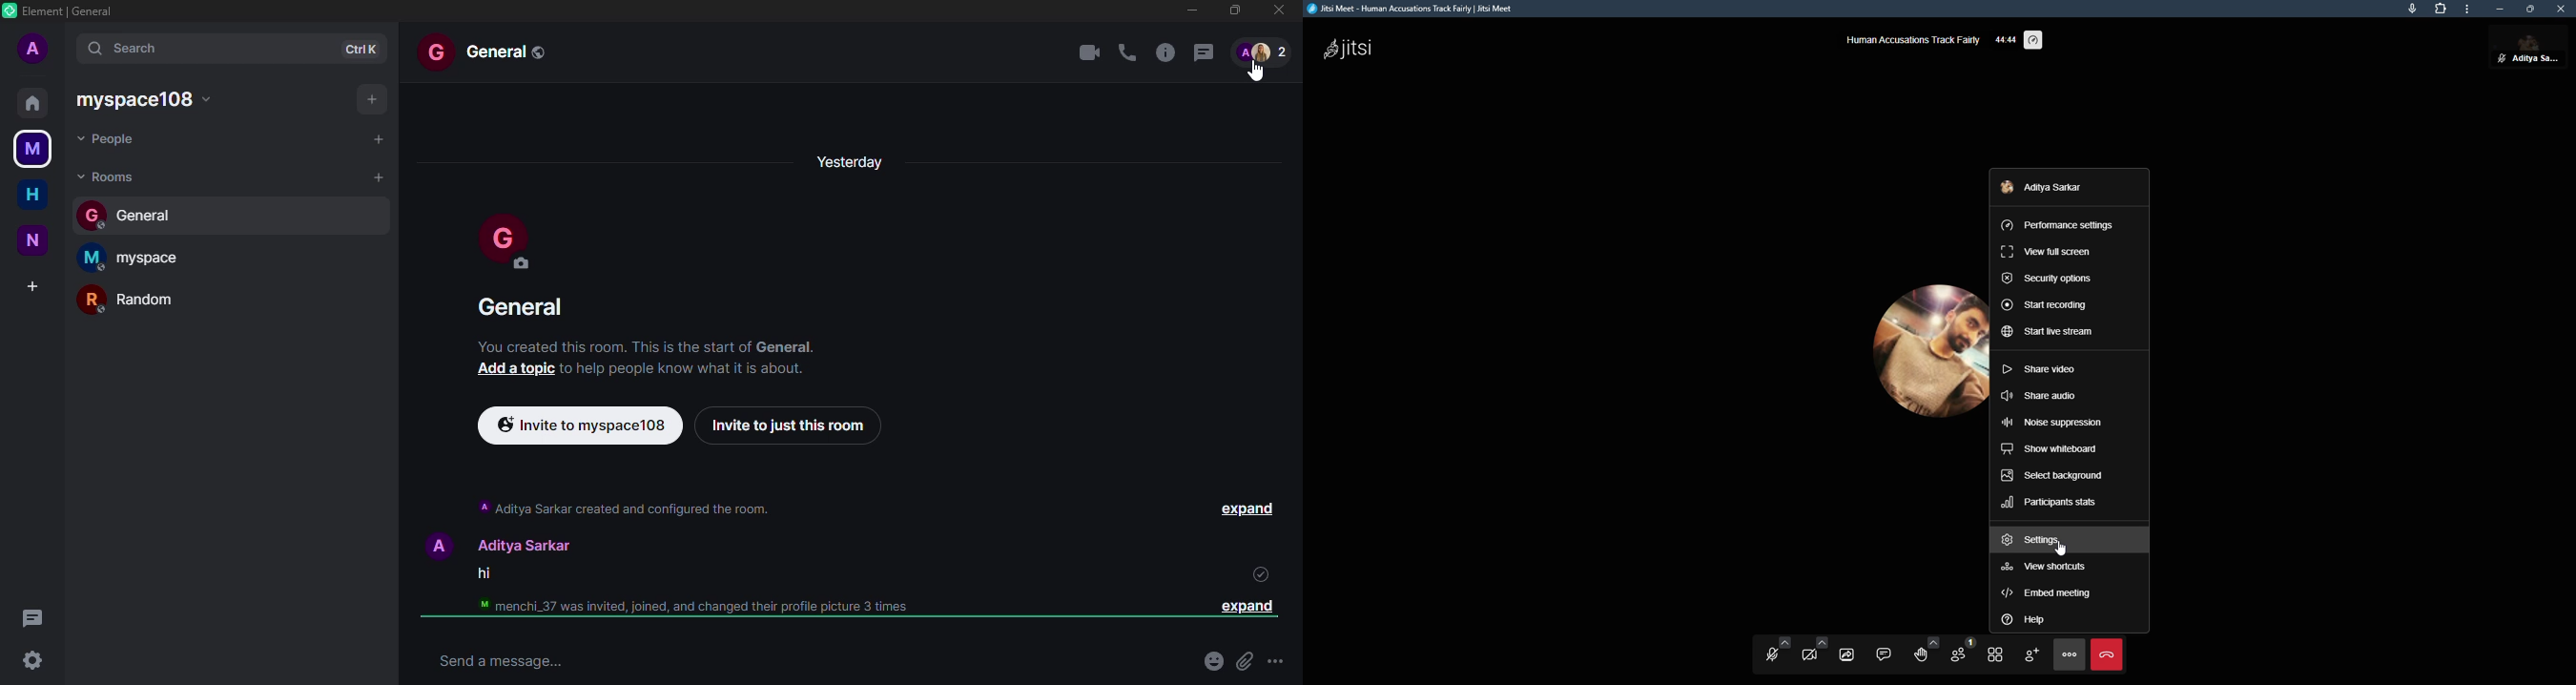 Image resolution: width=2576 pixels, height=700 pixels. What do you see at coordinates (492, 544) in the screenshot?
I see `aditya sarkar` at bounding box center [492, 544].